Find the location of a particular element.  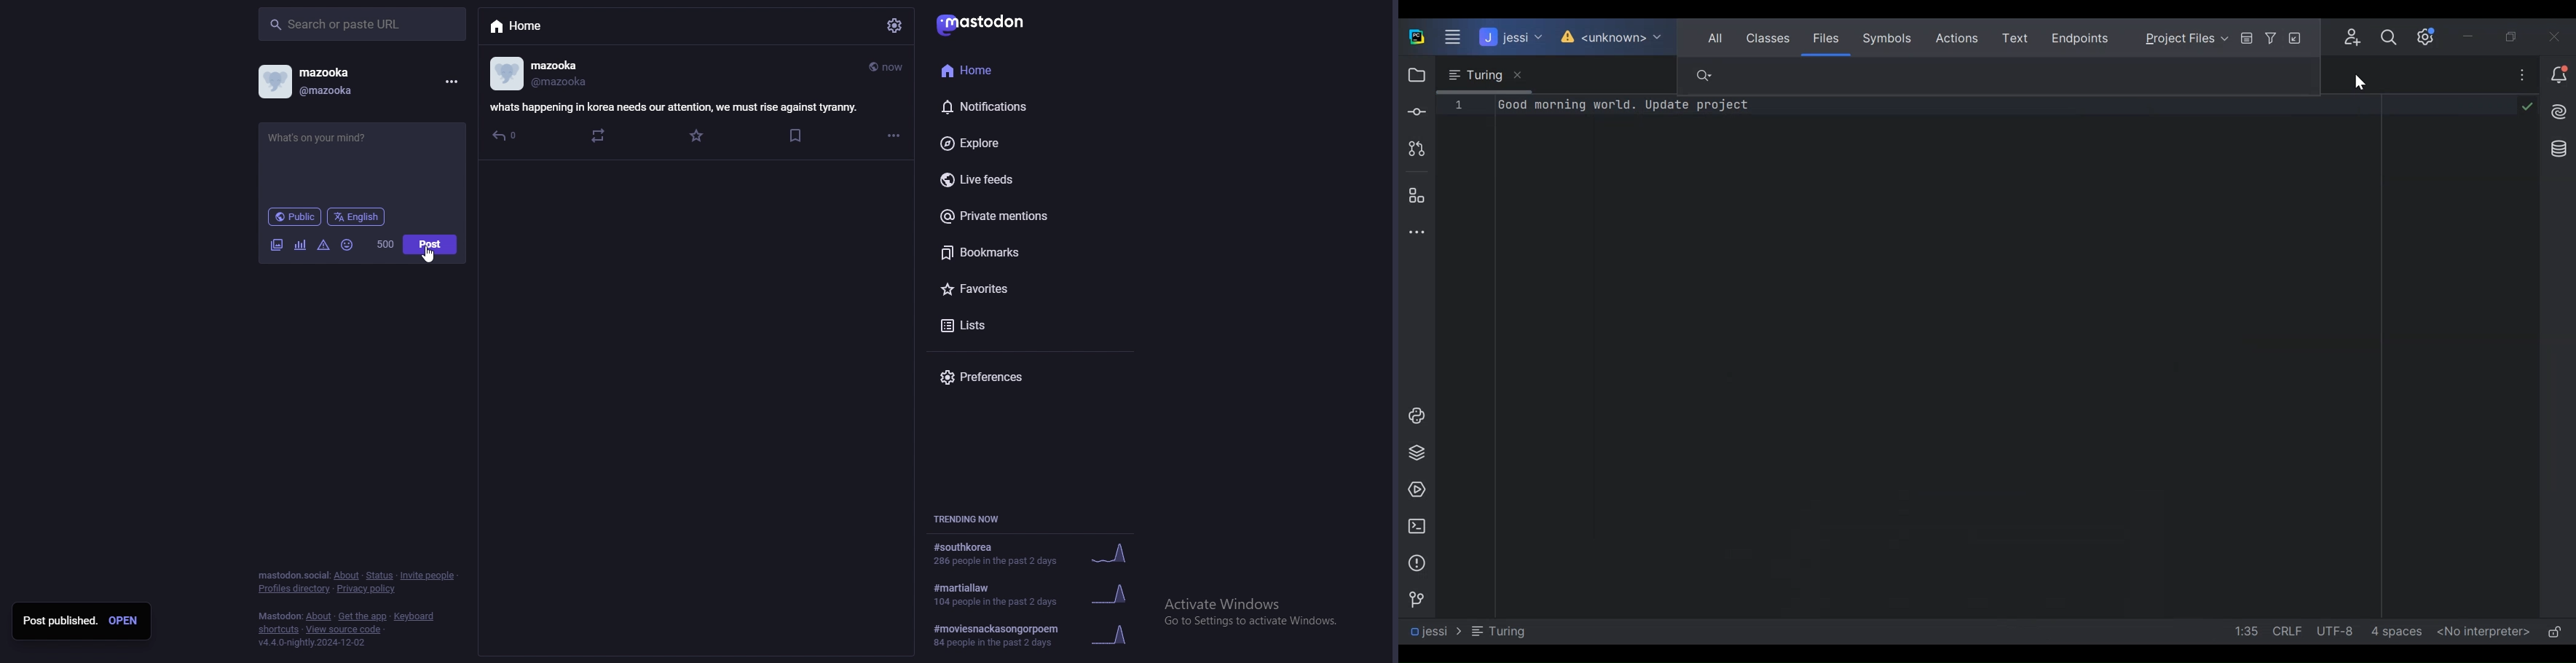

get the app is located at coordinates (363, 616).